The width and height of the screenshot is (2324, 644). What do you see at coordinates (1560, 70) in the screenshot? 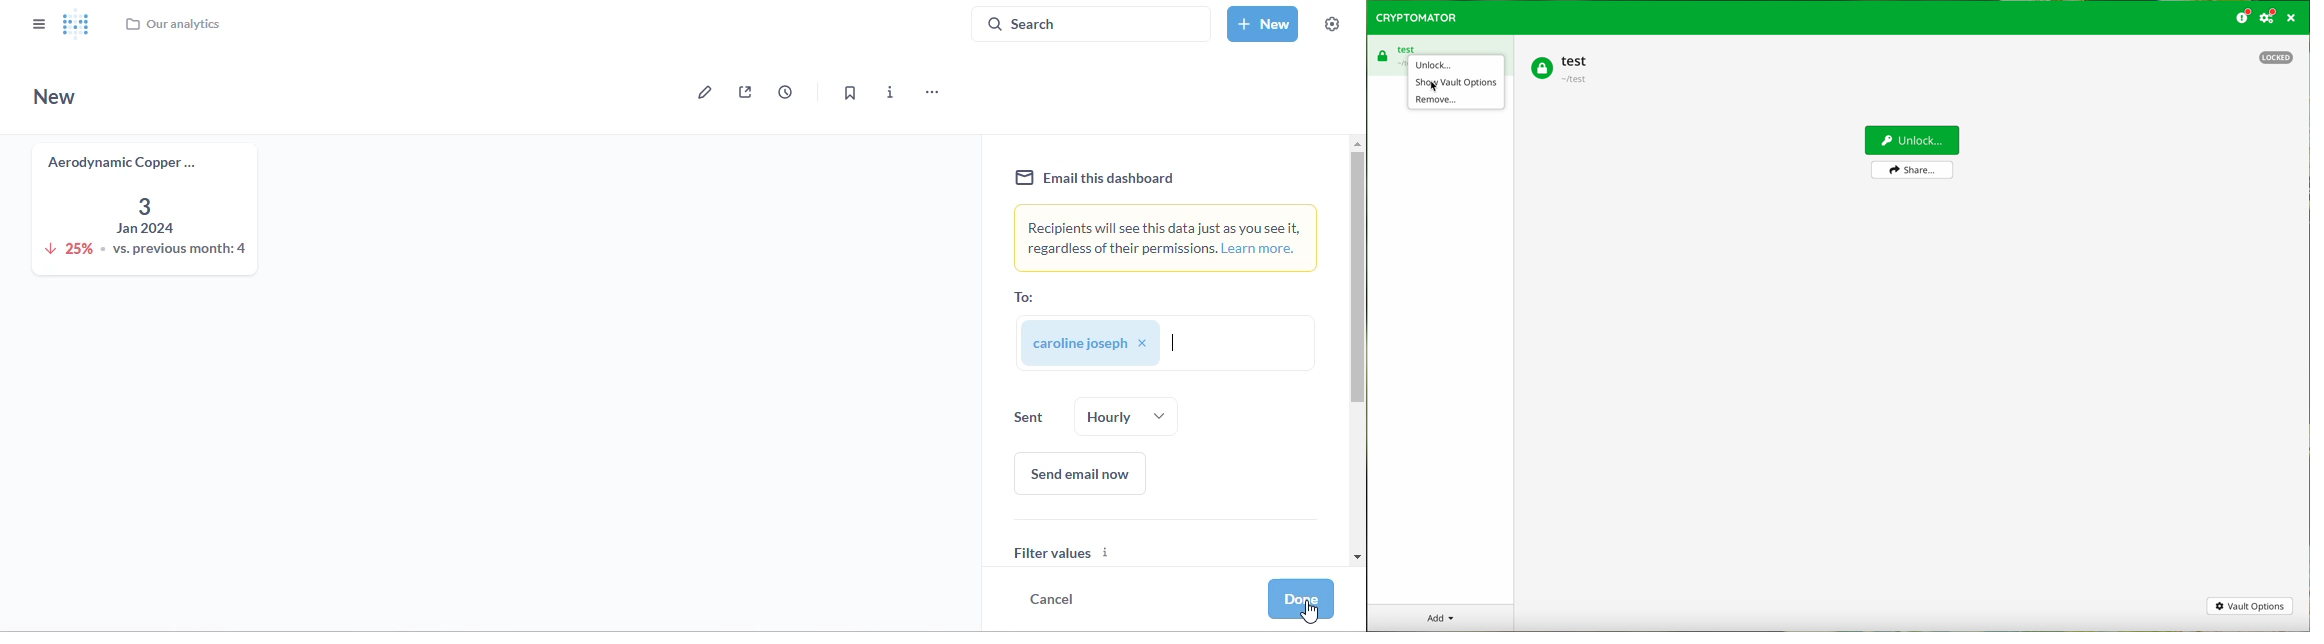
I see `test vault` at bounding box center [1560, 70].